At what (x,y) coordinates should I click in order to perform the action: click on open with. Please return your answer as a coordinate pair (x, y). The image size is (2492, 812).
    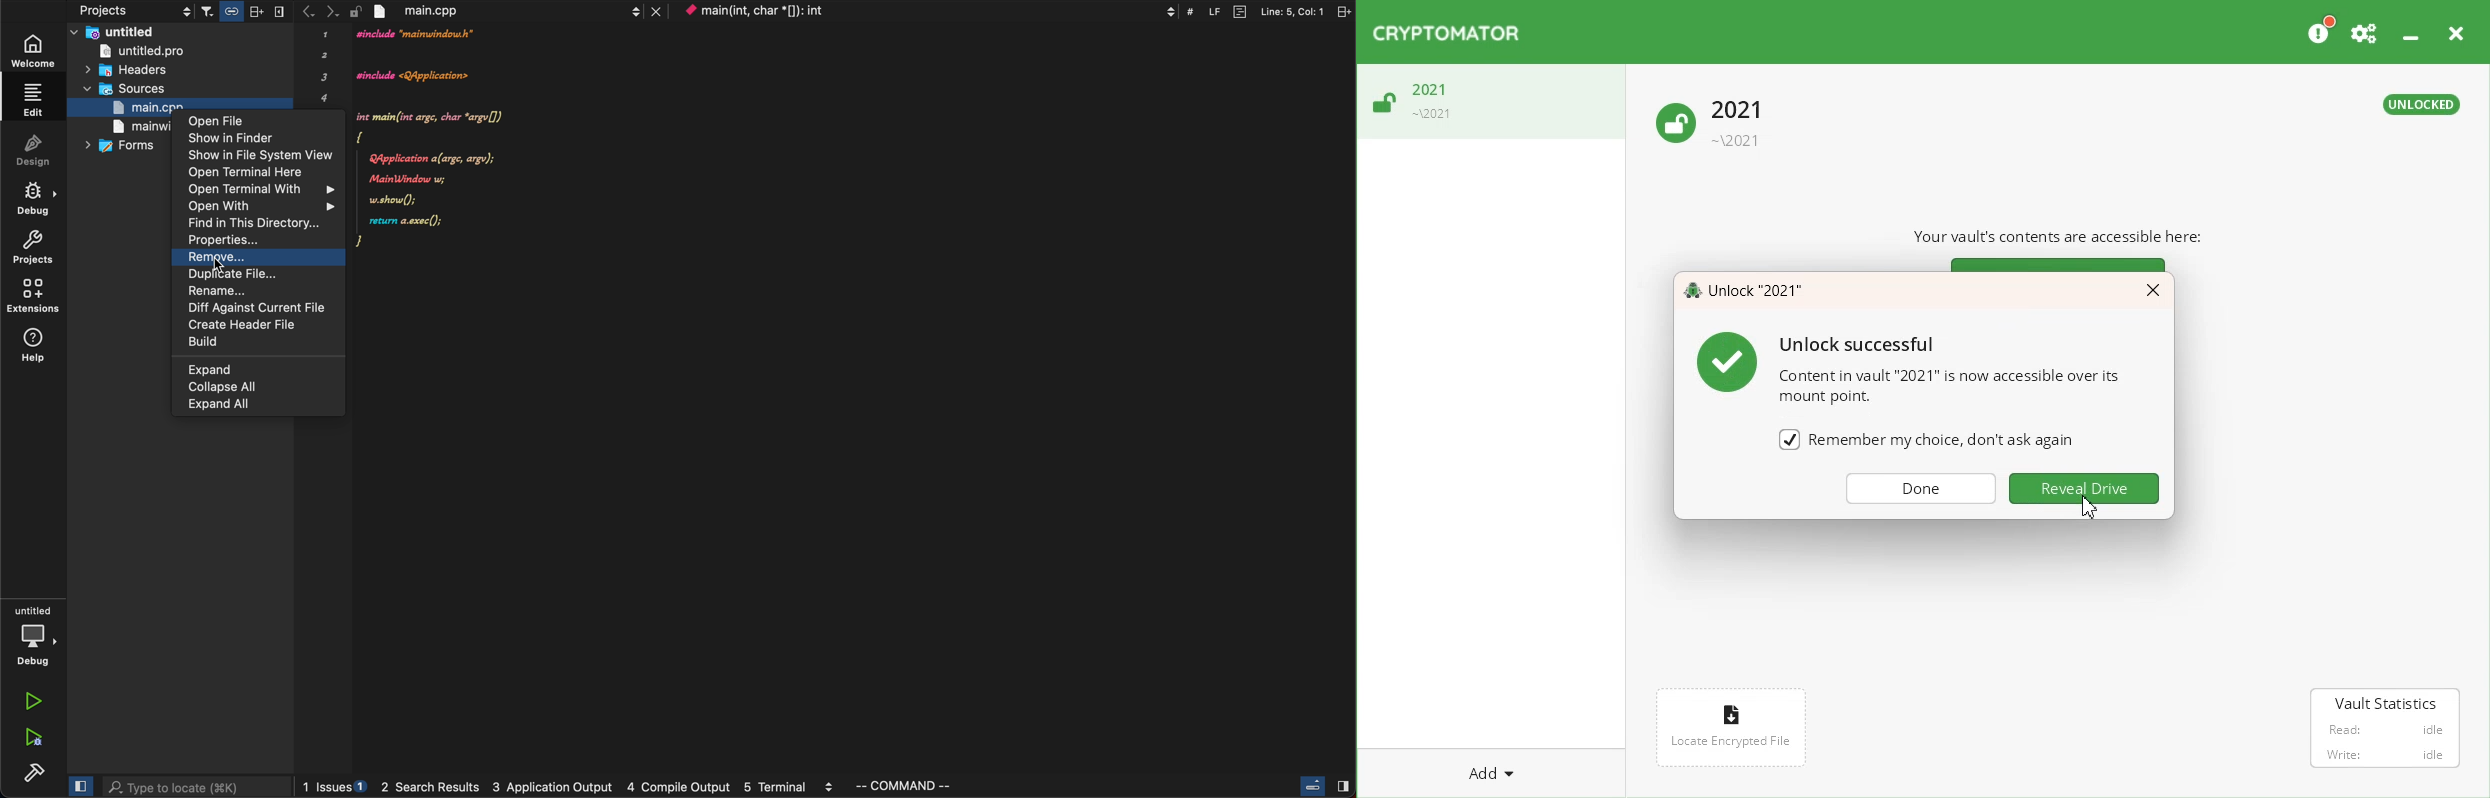
    Looking at the image, I should click on (262, 190).